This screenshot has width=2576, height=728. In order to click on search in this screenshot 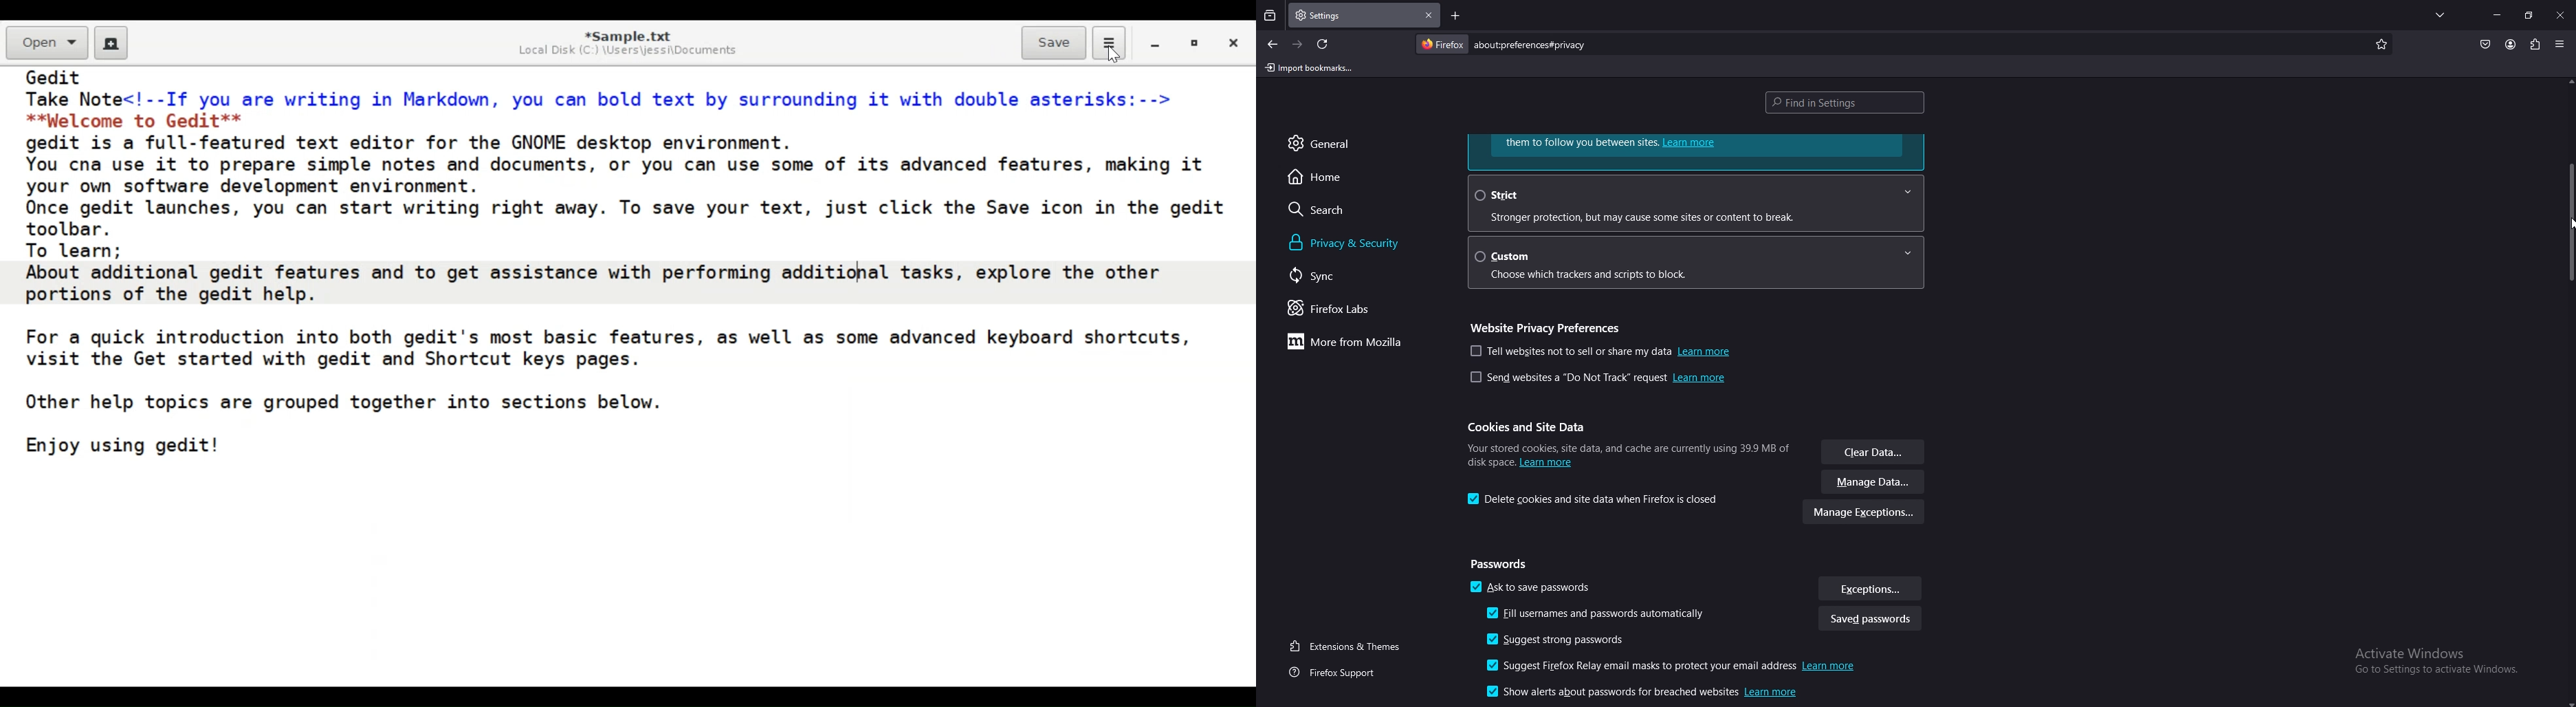, I will do `click(1341, 209)`.